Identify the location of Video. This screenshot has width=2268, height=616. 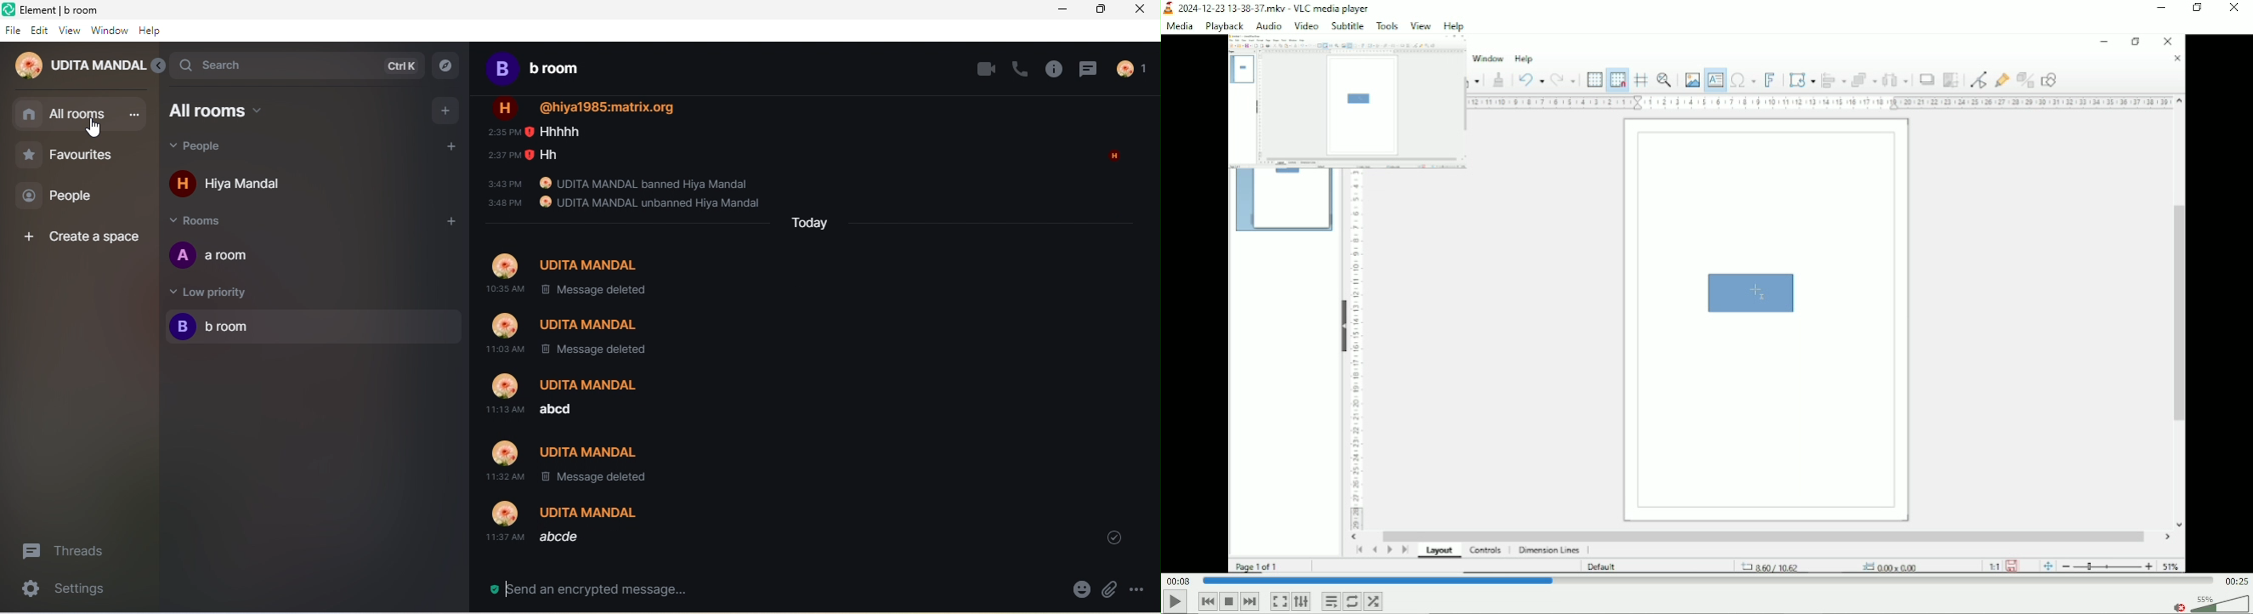
(1706, 414).